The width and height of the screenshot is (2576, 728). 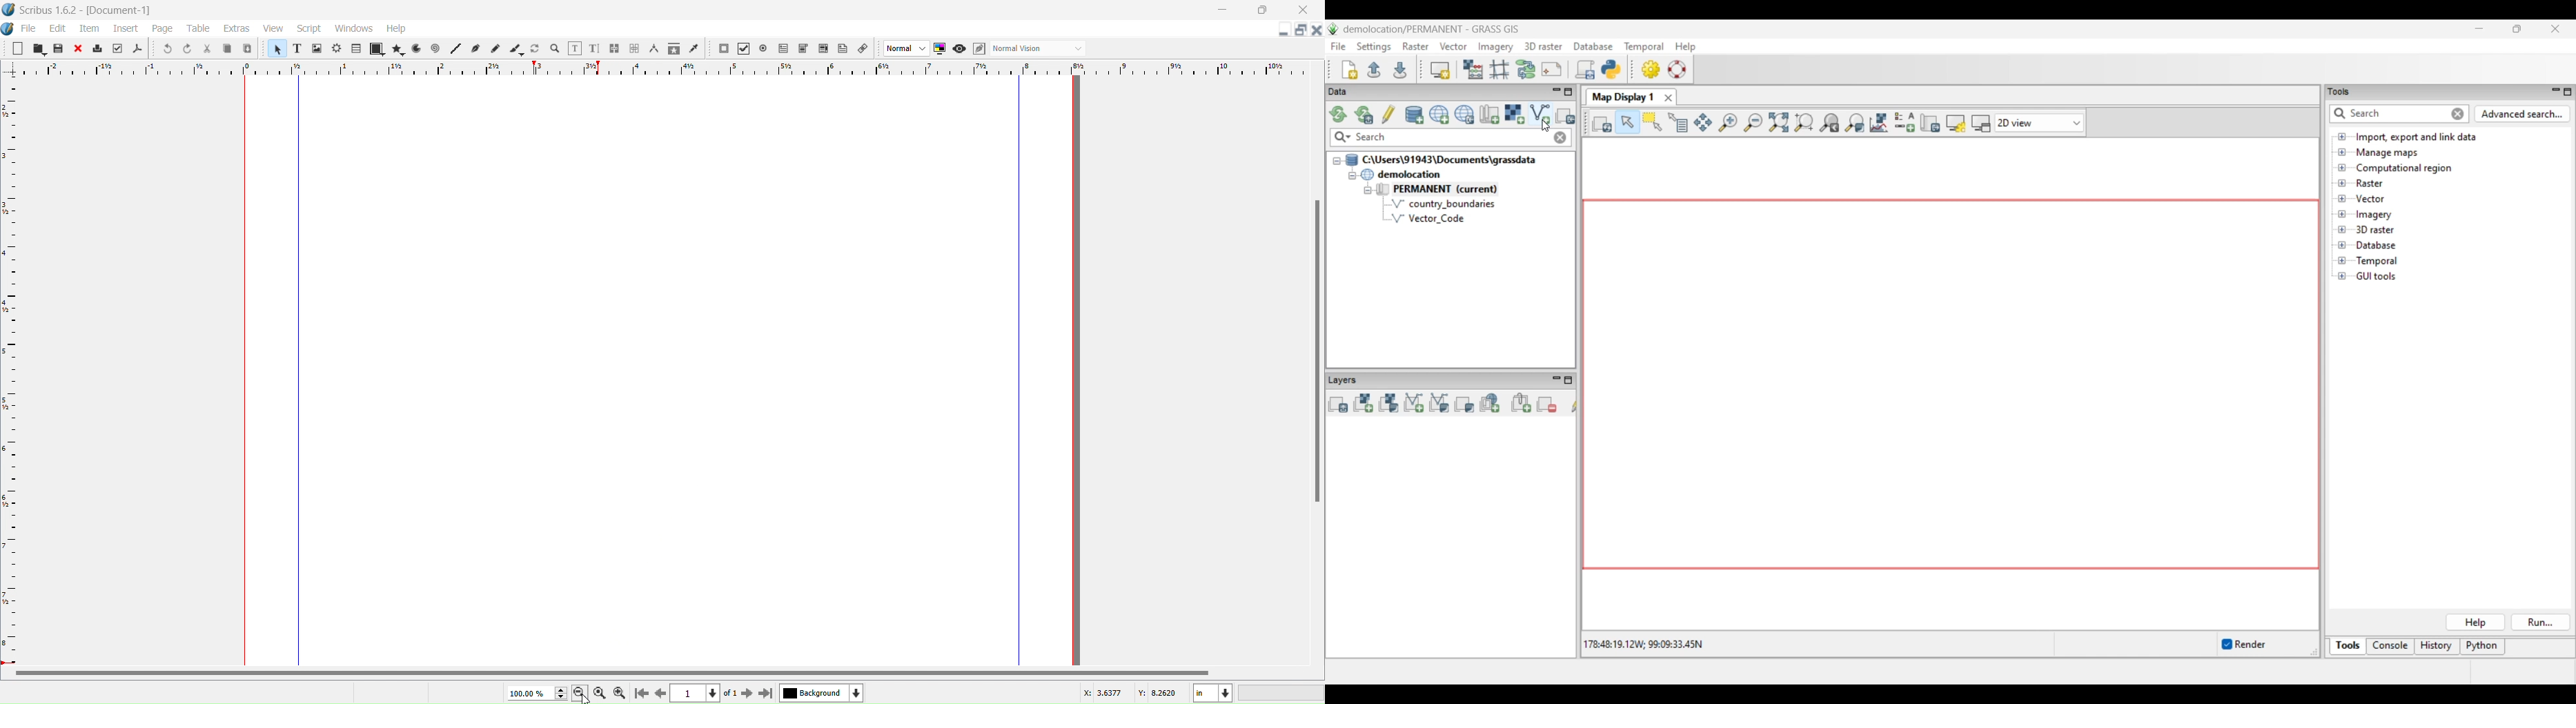 I want to click on Preflight Verifier, so click(x=117, y=48).